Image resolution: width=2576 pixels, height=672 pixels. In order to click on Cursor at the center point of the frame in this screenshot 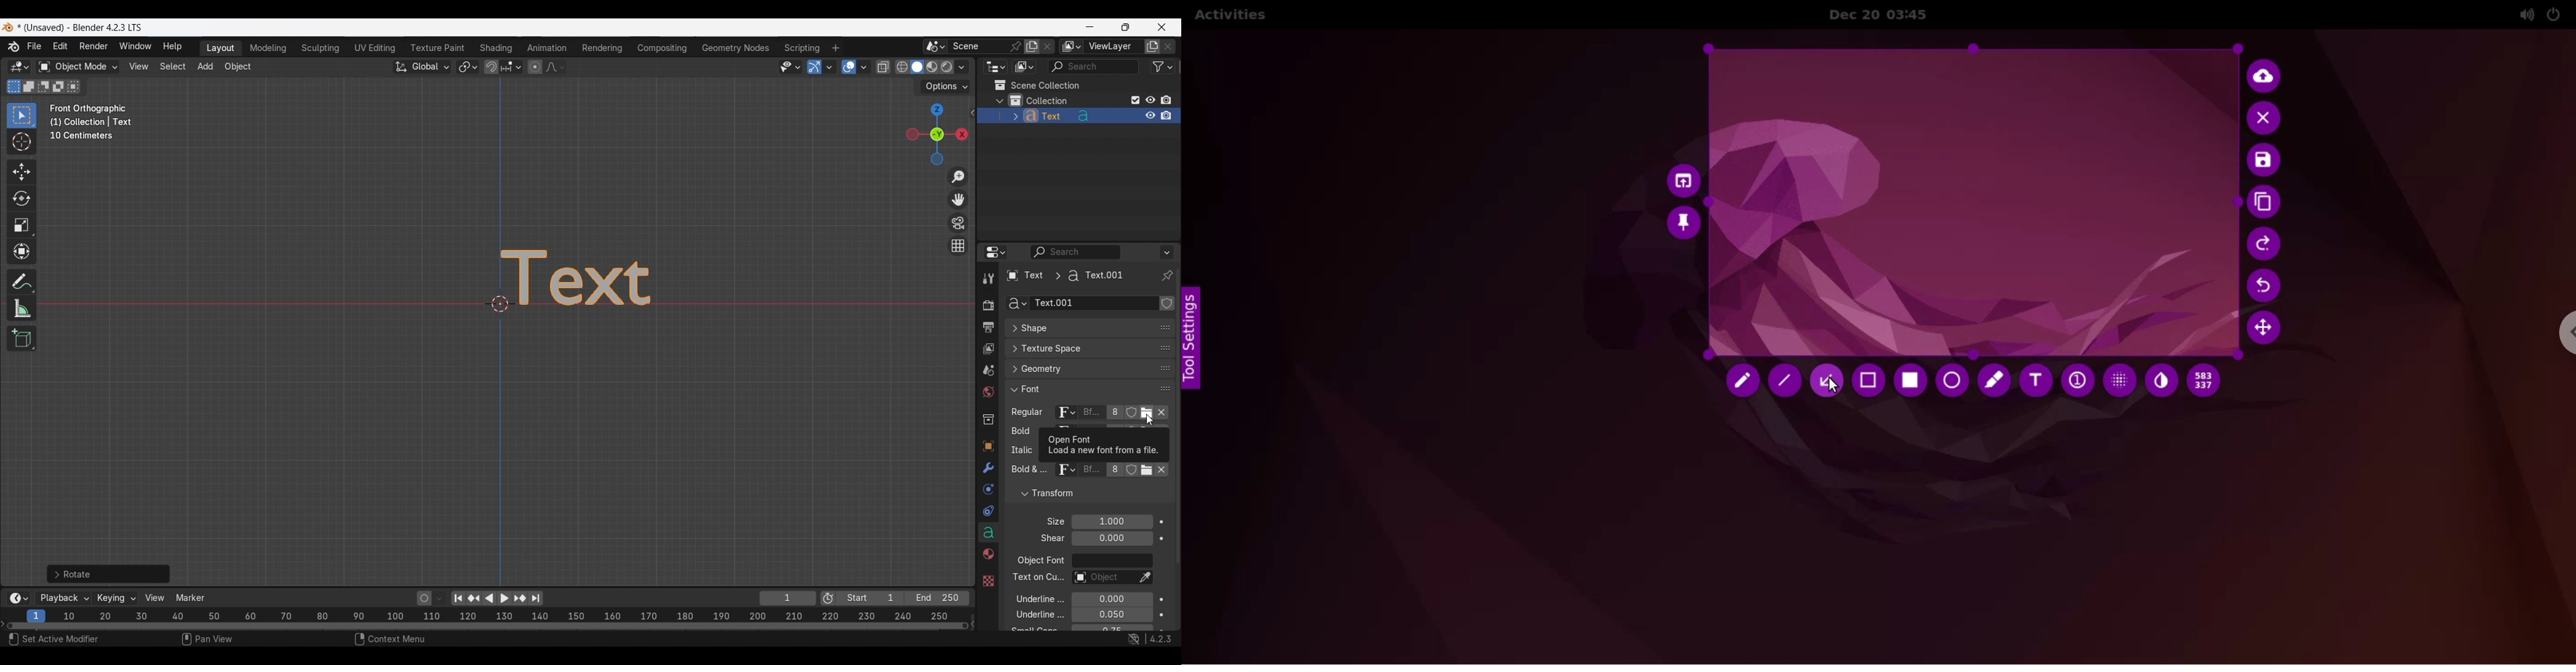, I will do `click(500, 303)`.